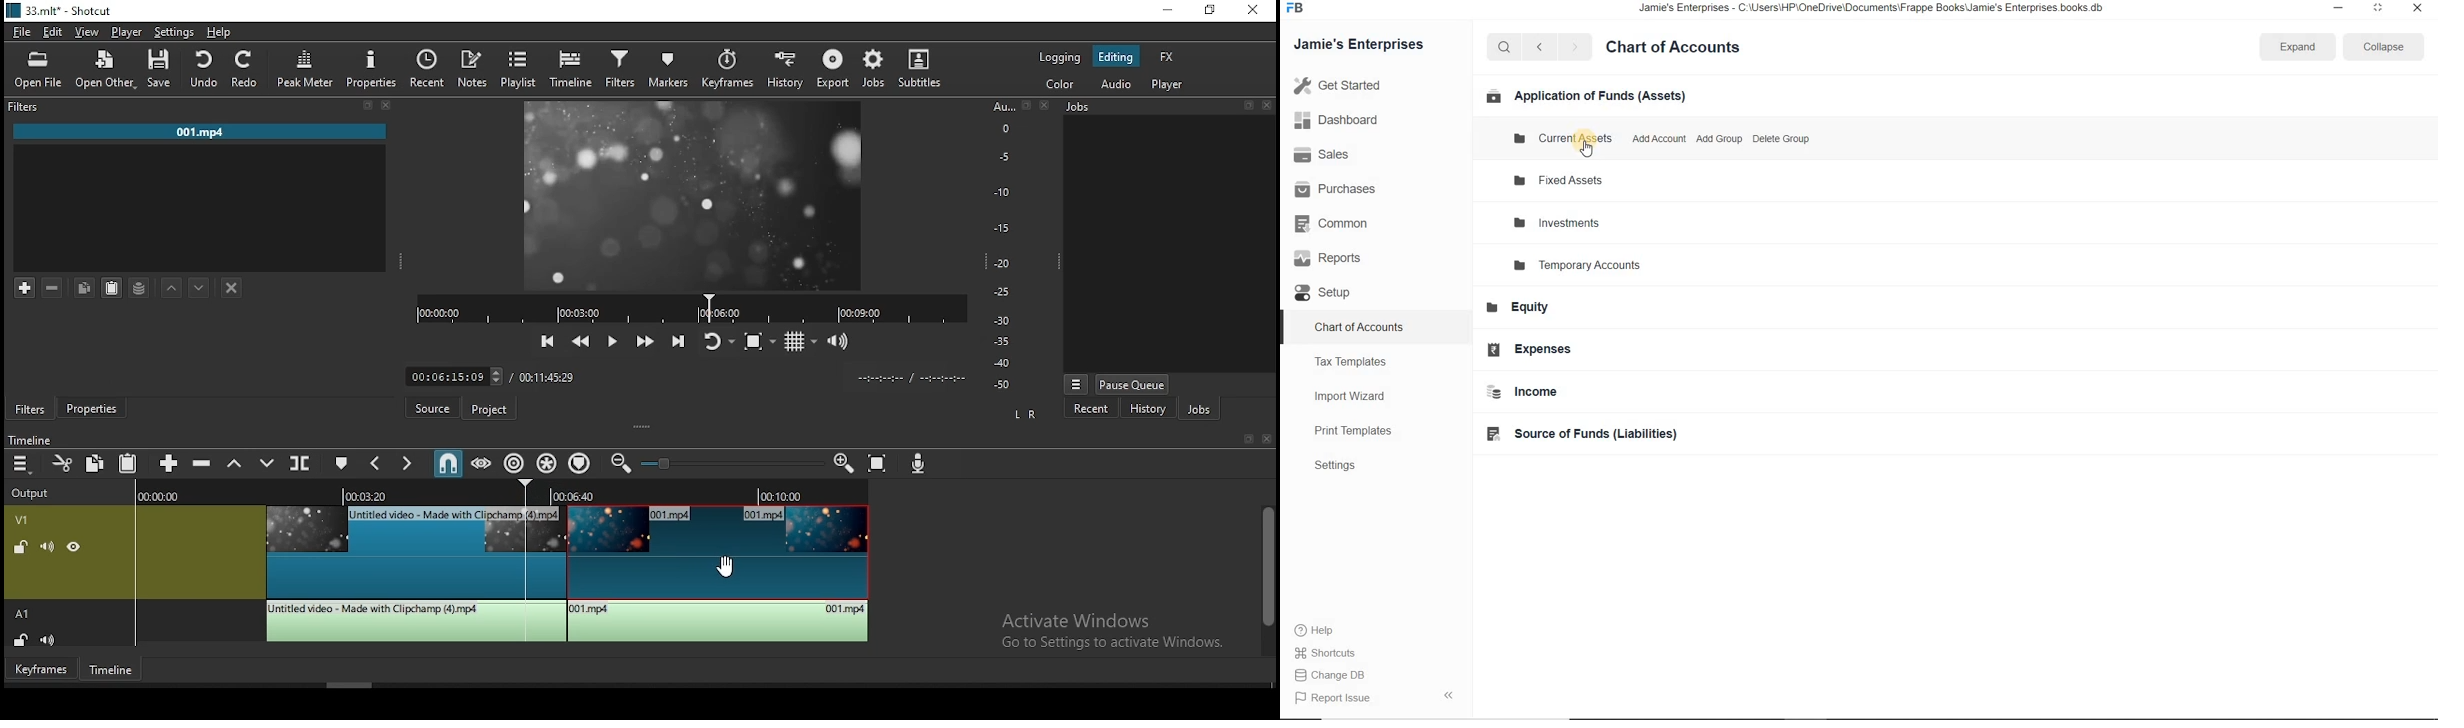 This screenshot has width=2464, height=728. Describe the element at coordinates (1364, 46) in the screenshot. I see `Jamie's Enterprises` at that location.